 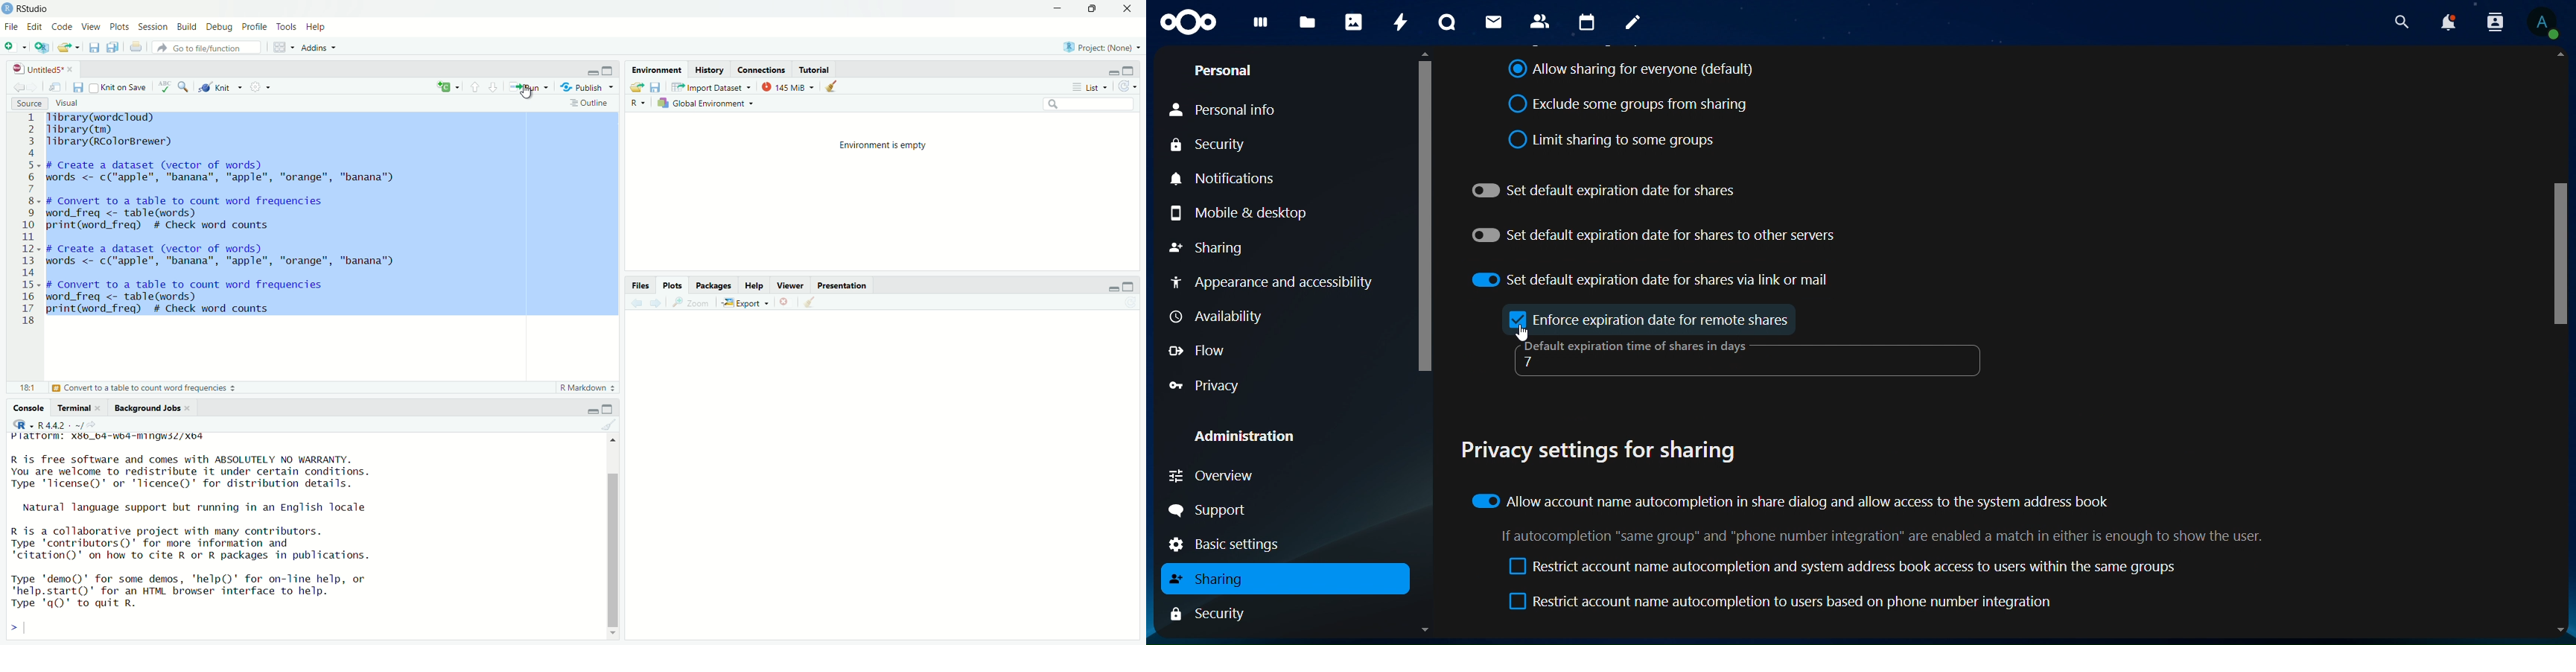 What do you see at coordinates (1225, 72) in the screenshot?
I see `personal` at bounding box center [1225, 72].